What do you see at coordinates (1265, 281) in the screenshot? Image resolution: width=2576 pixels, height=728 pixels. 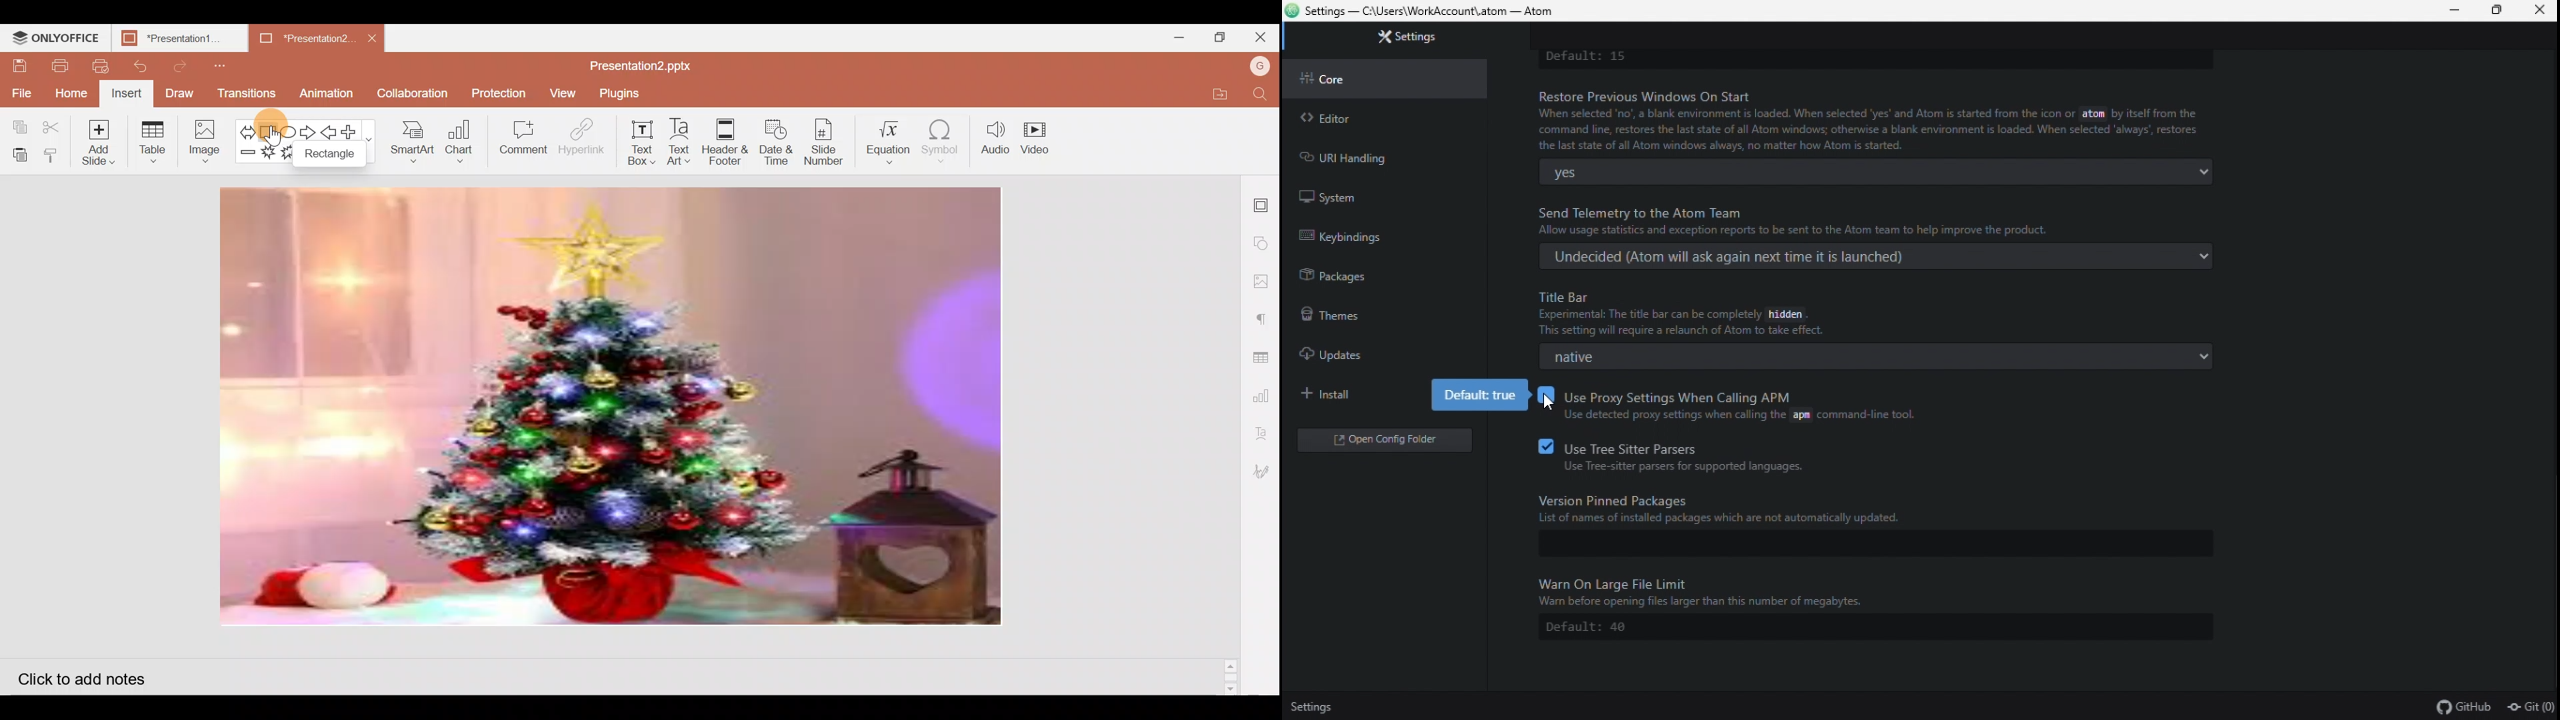 I see `Image settings` at bounding box center [1265, 281].